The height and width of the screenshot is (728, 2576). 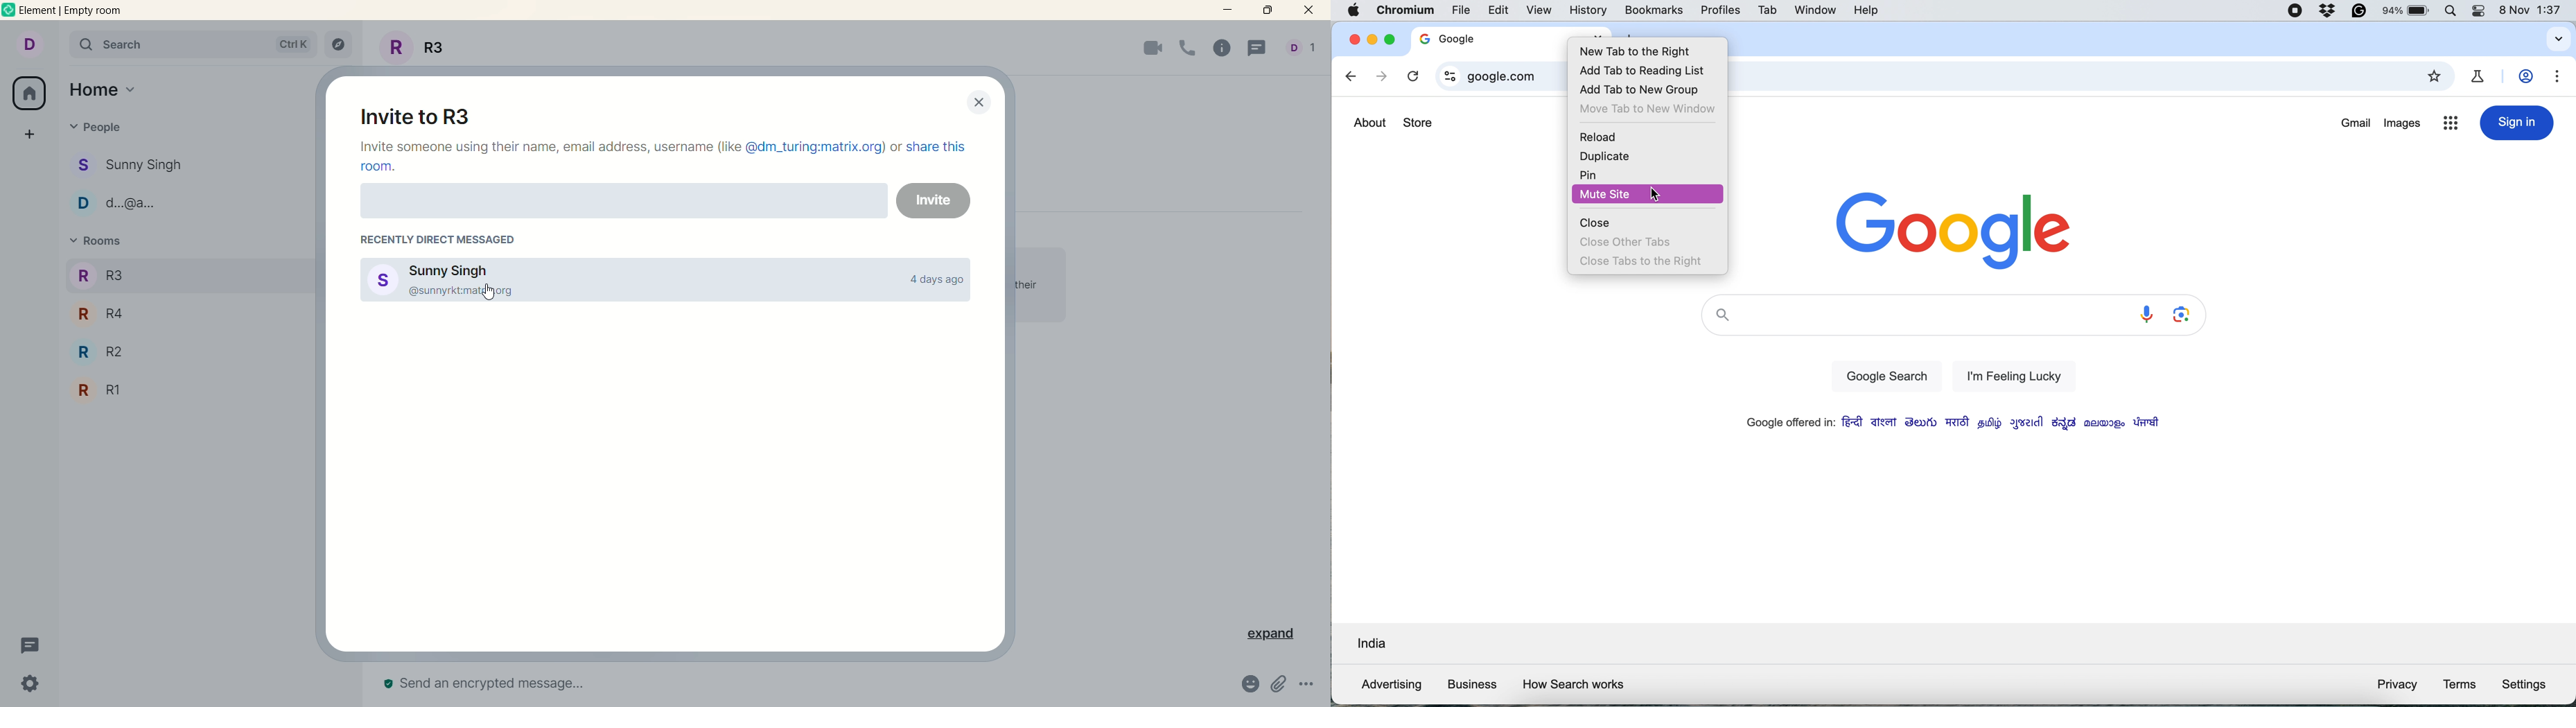 I want to click on close, so click(x=1351, y=40).